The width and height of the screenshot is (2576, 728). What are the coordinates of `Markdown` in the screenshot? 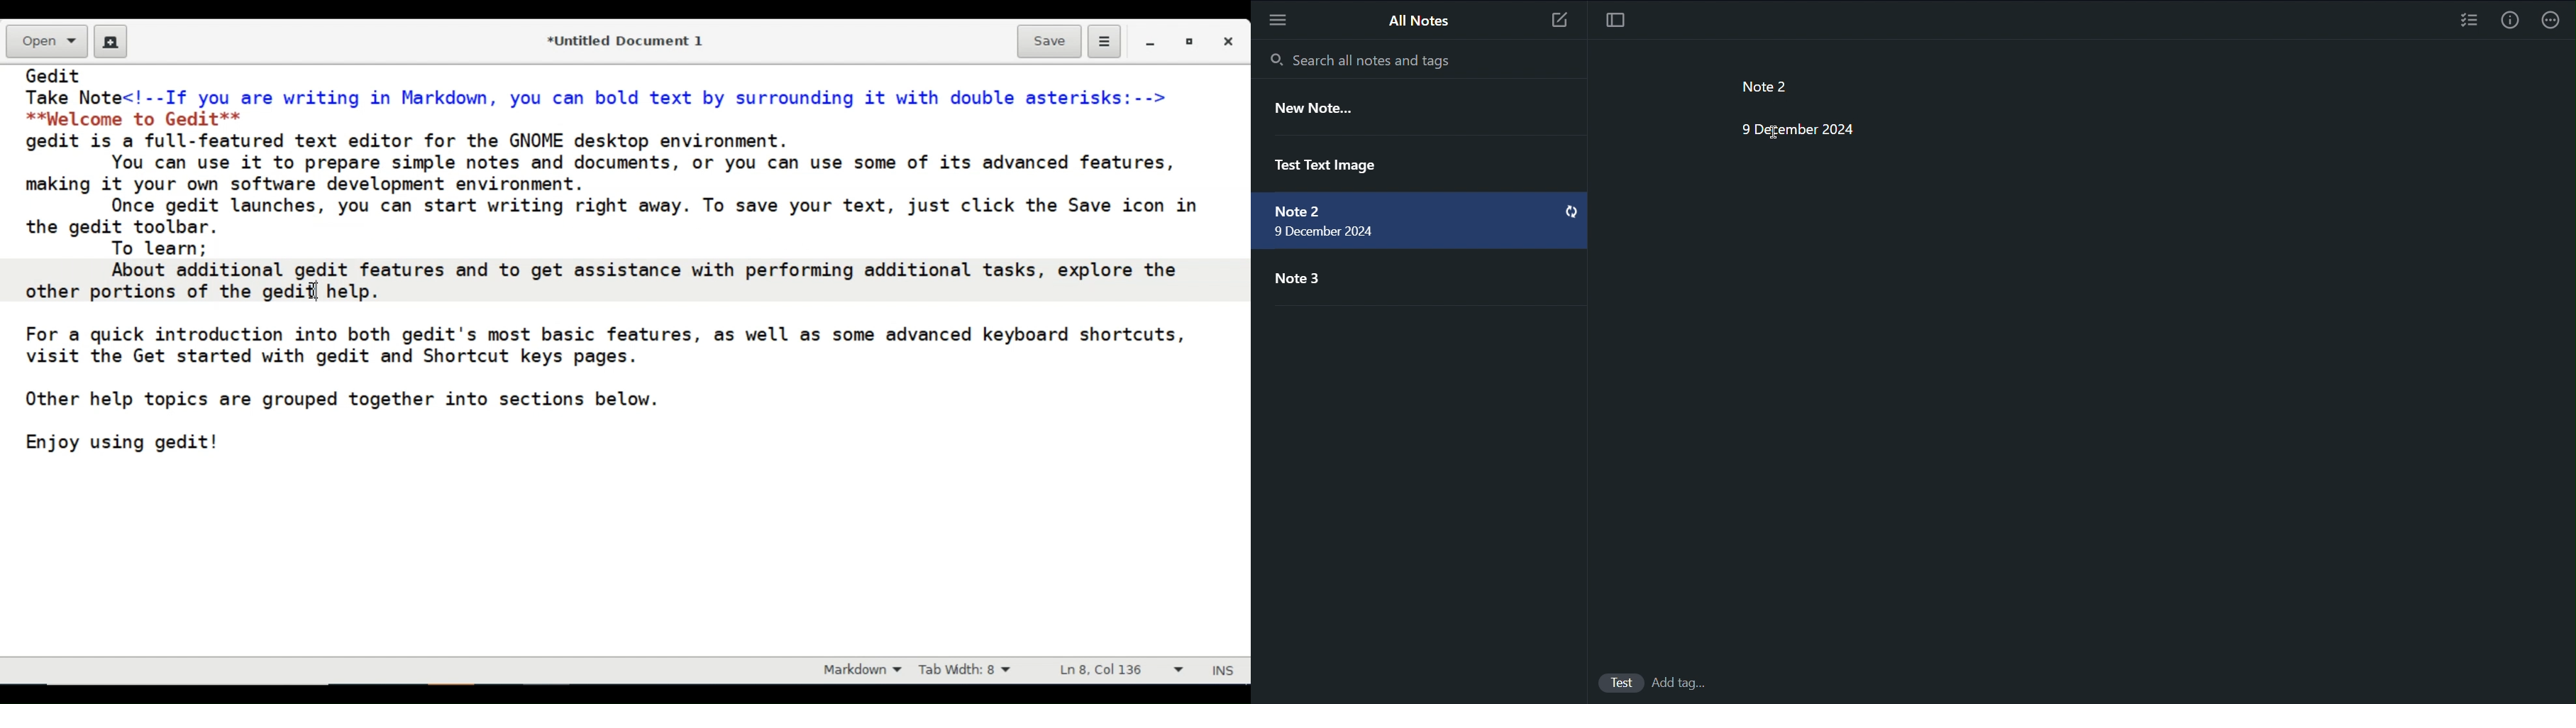 It's located at (859, 671).